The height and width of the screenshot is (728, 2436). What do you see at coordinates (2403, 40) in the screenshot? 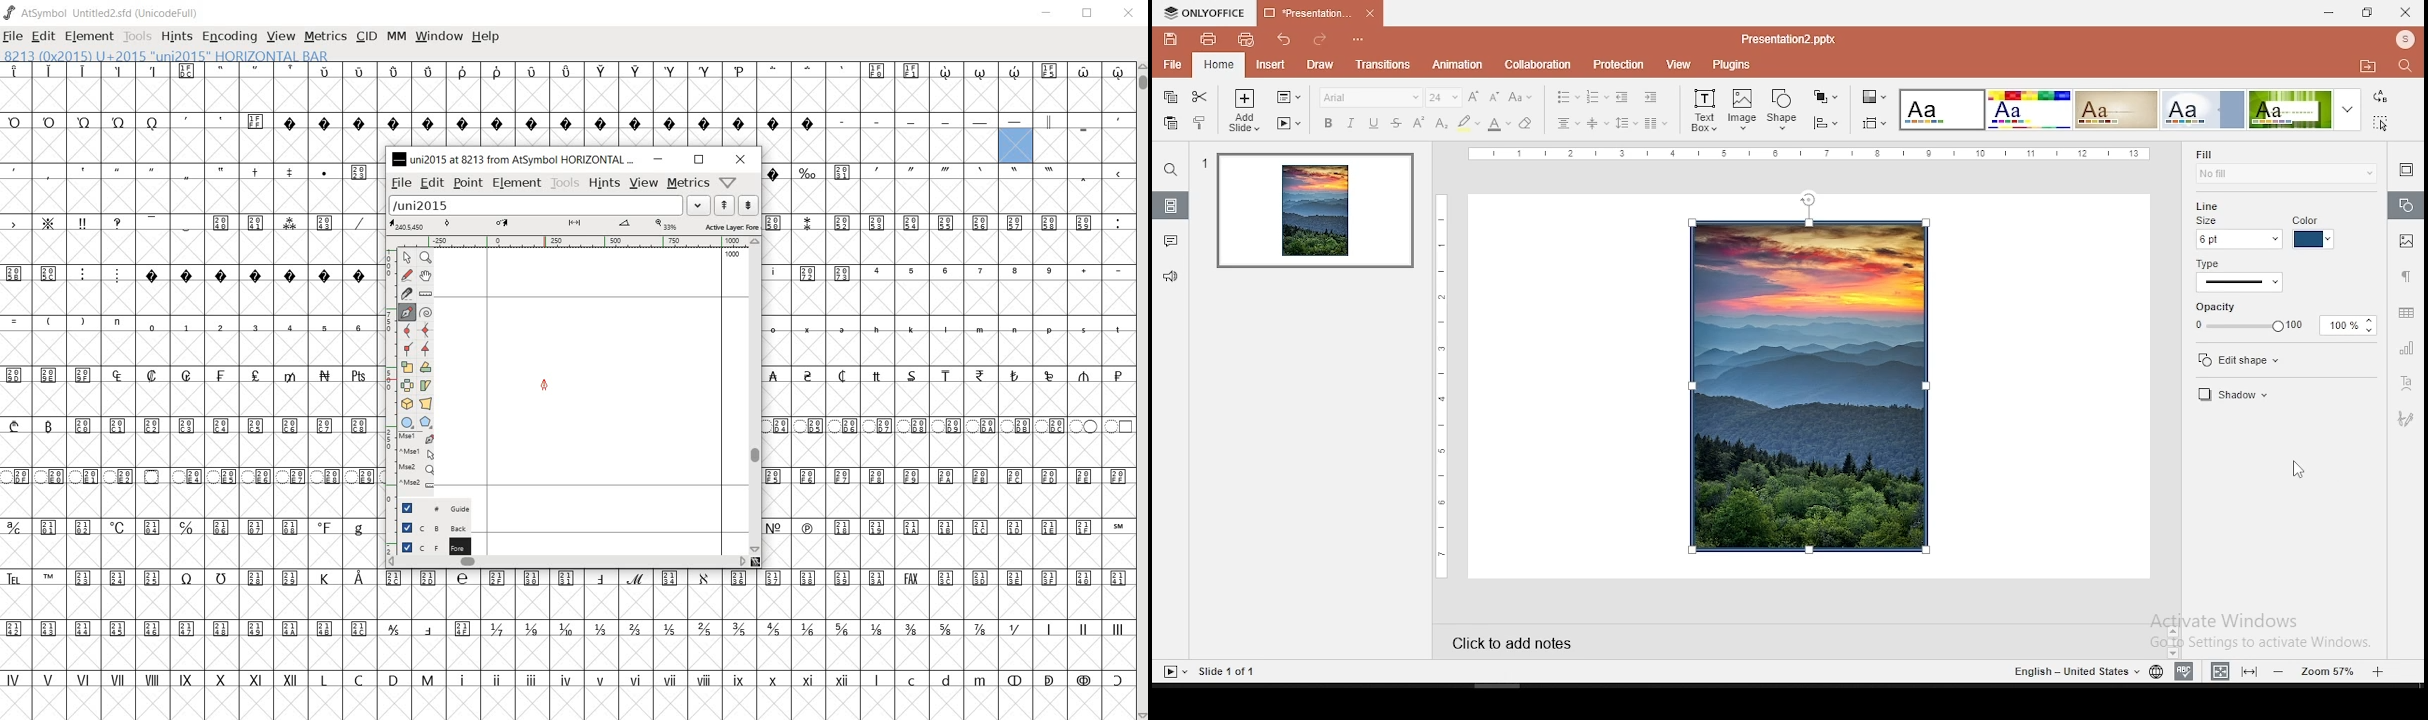
I see `profile` at bounding box center [2403, 40].